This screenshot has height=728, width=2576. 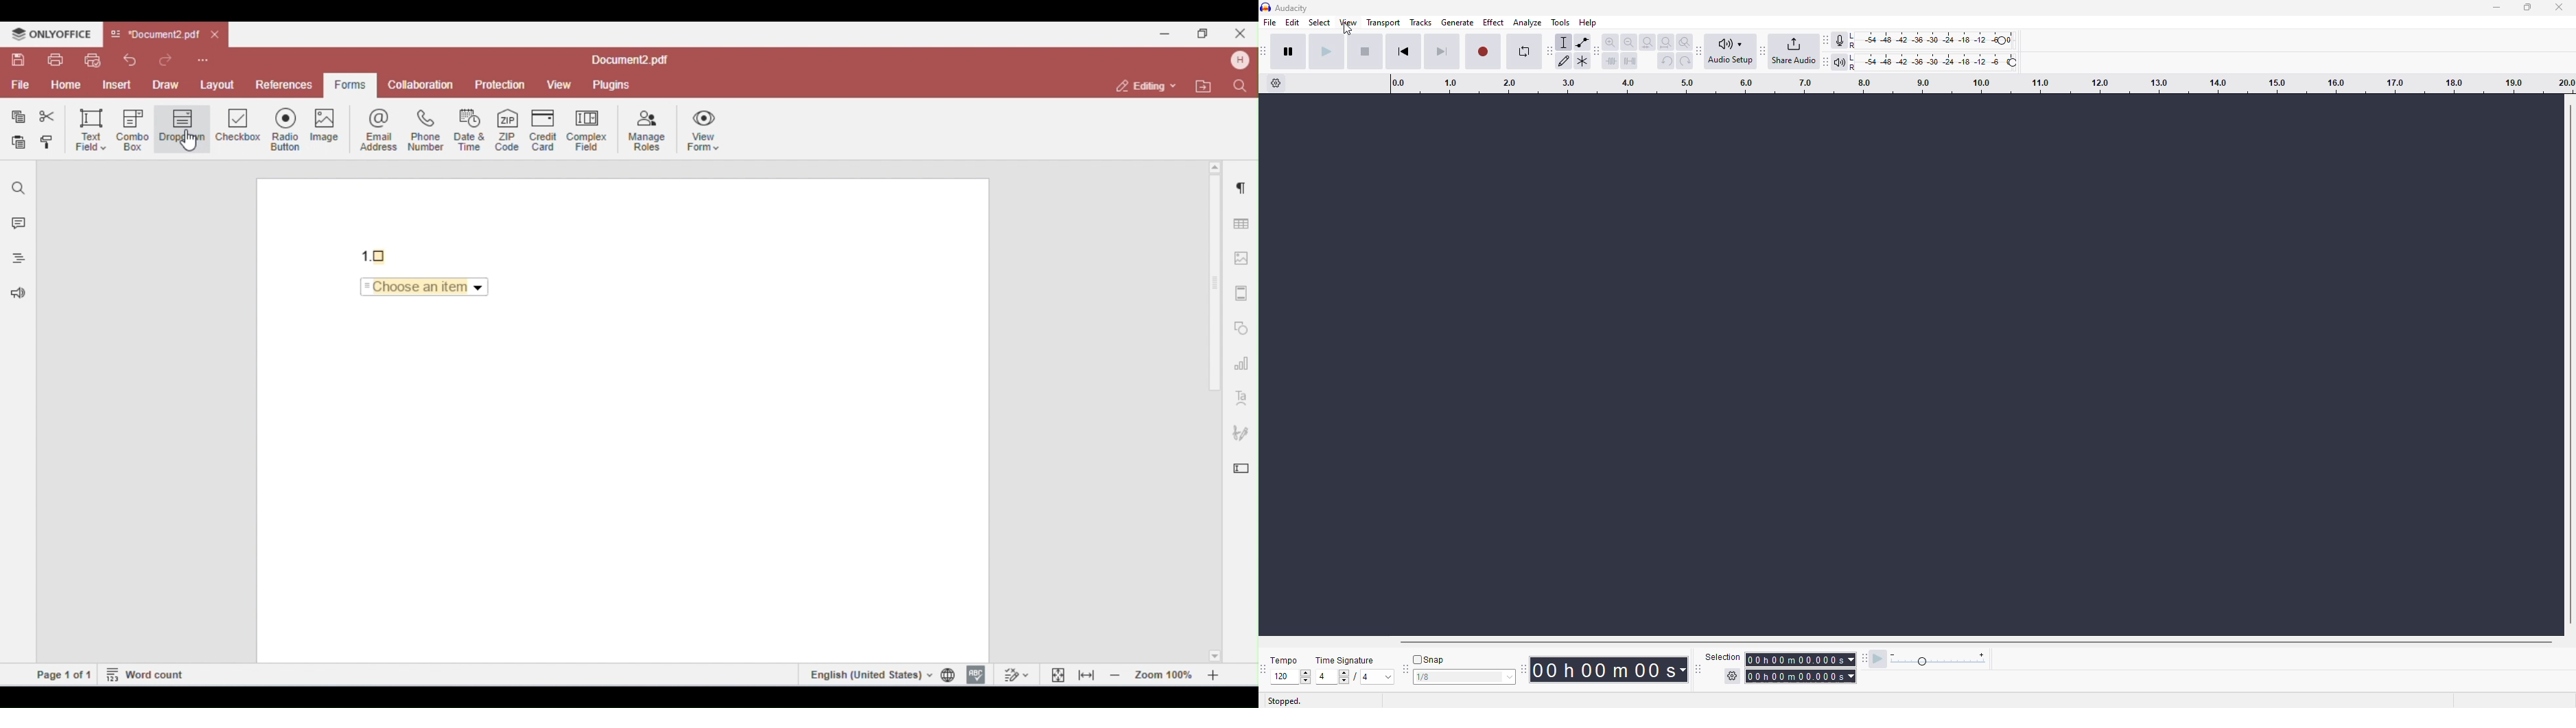 What do you see at coordinates (1842, 40) in the screenshot?
I see `record meter` at bounding box center [1842, 40].